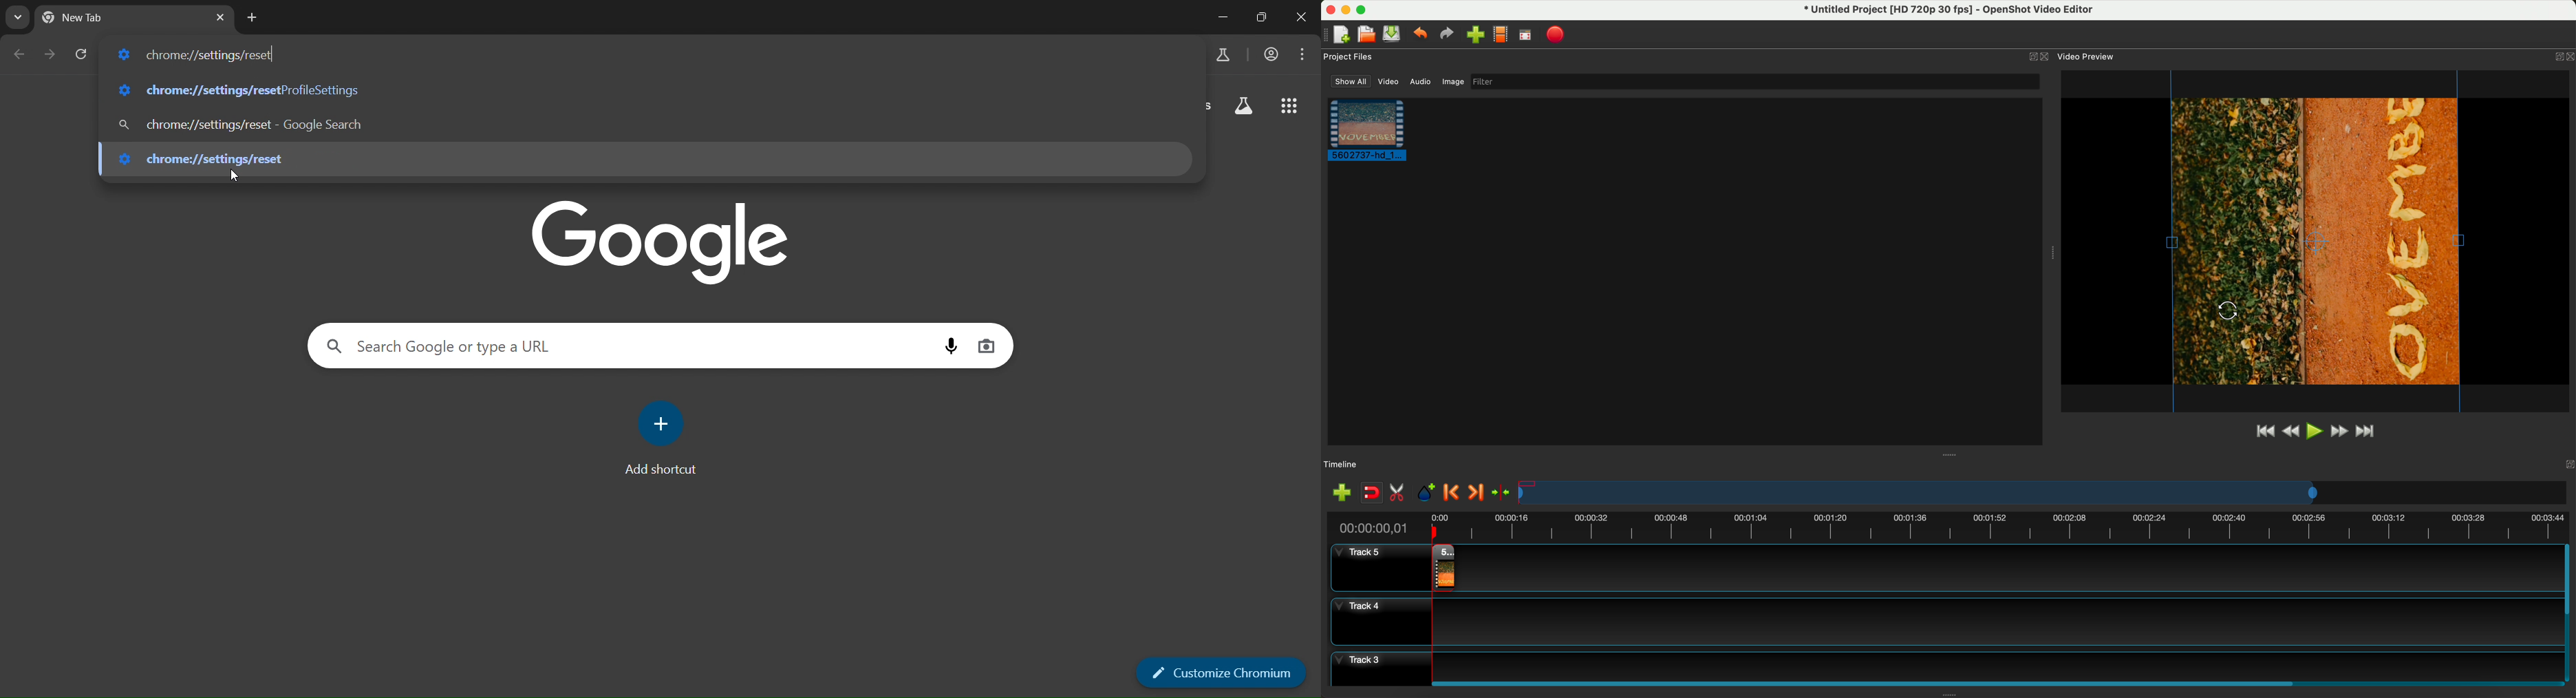 The width and height of the screenshot is (2576, 700). What do you see at coordinates (1943, 623) in the screenshot?
I see `track 4` at bounding box center [1943, 623].